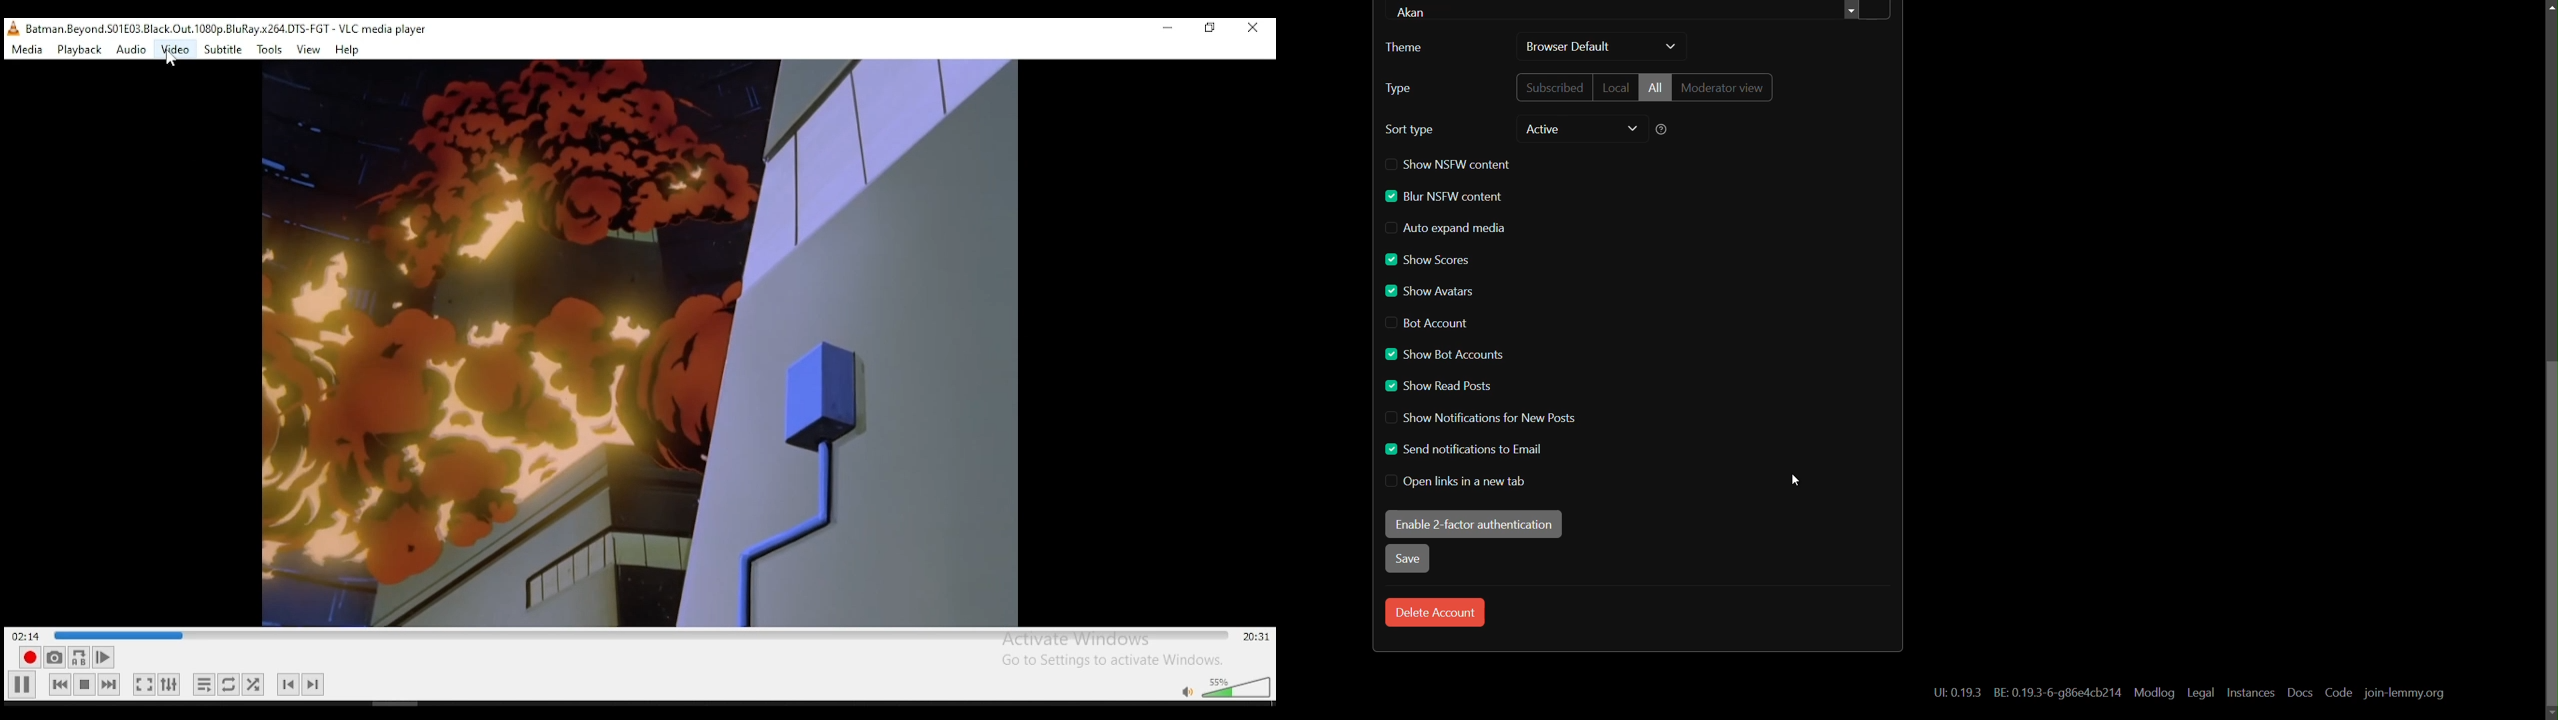 The height and width of the screenshot is (728, 2576). Describe the element at coordinates (2251, 693) in the screenshot. I see `instances` at that location.